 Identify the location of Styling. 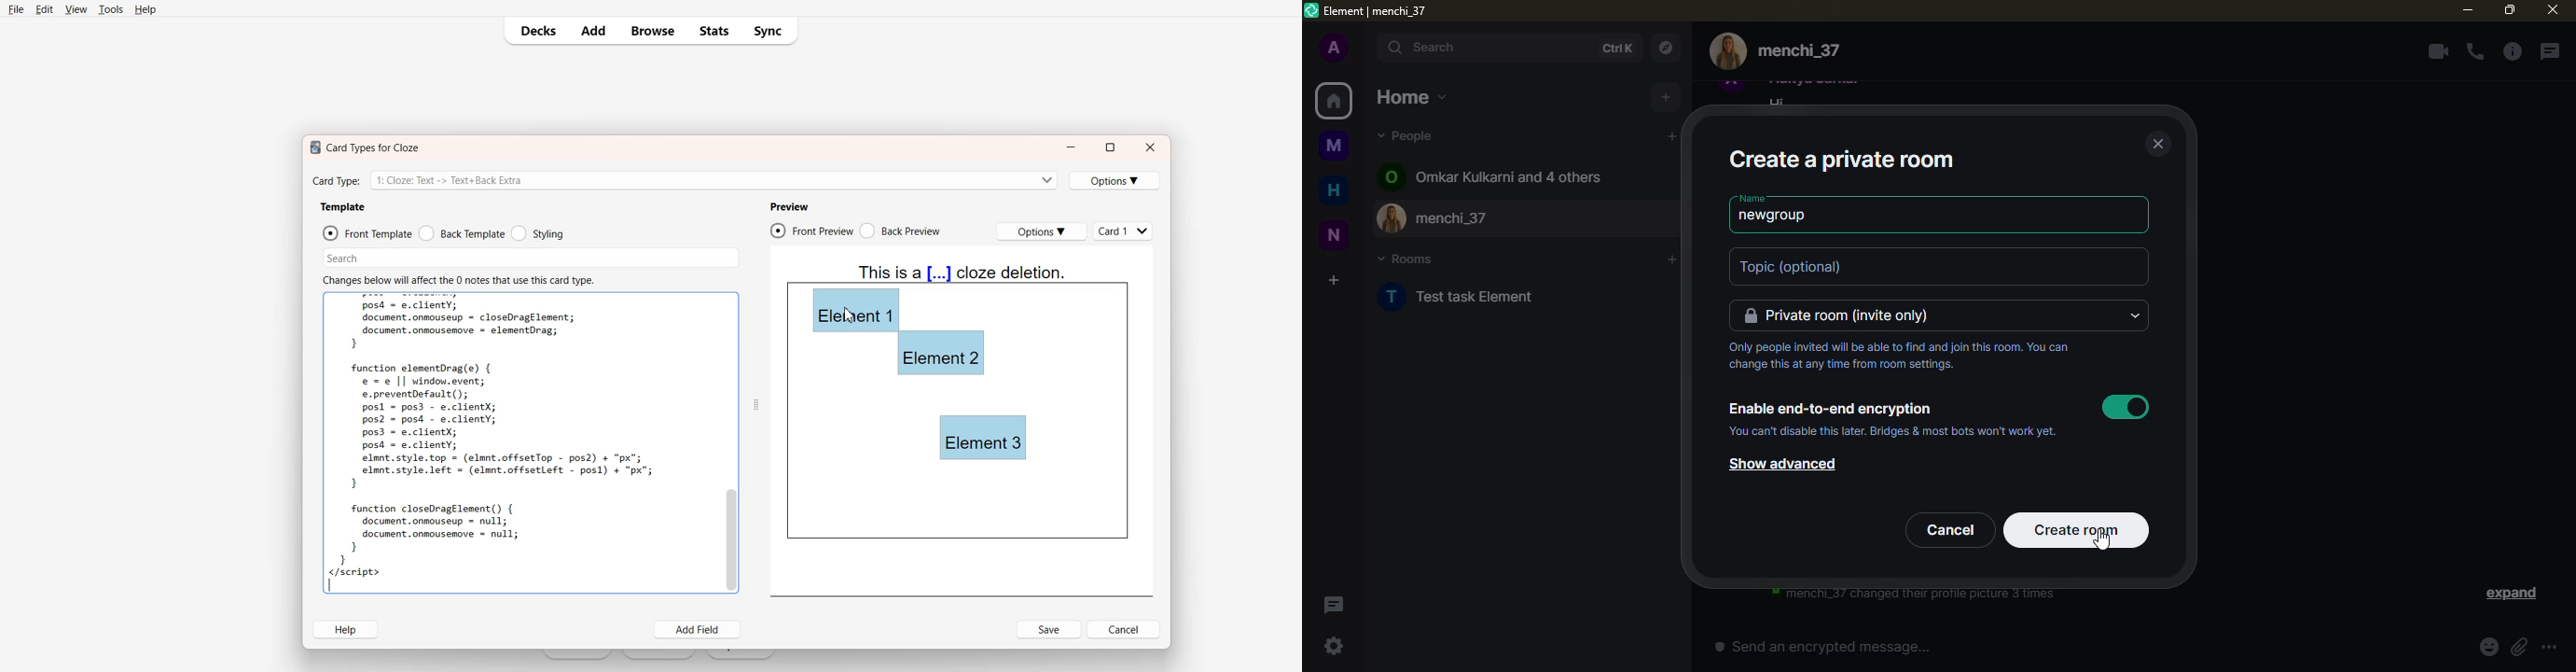
(537, 233).